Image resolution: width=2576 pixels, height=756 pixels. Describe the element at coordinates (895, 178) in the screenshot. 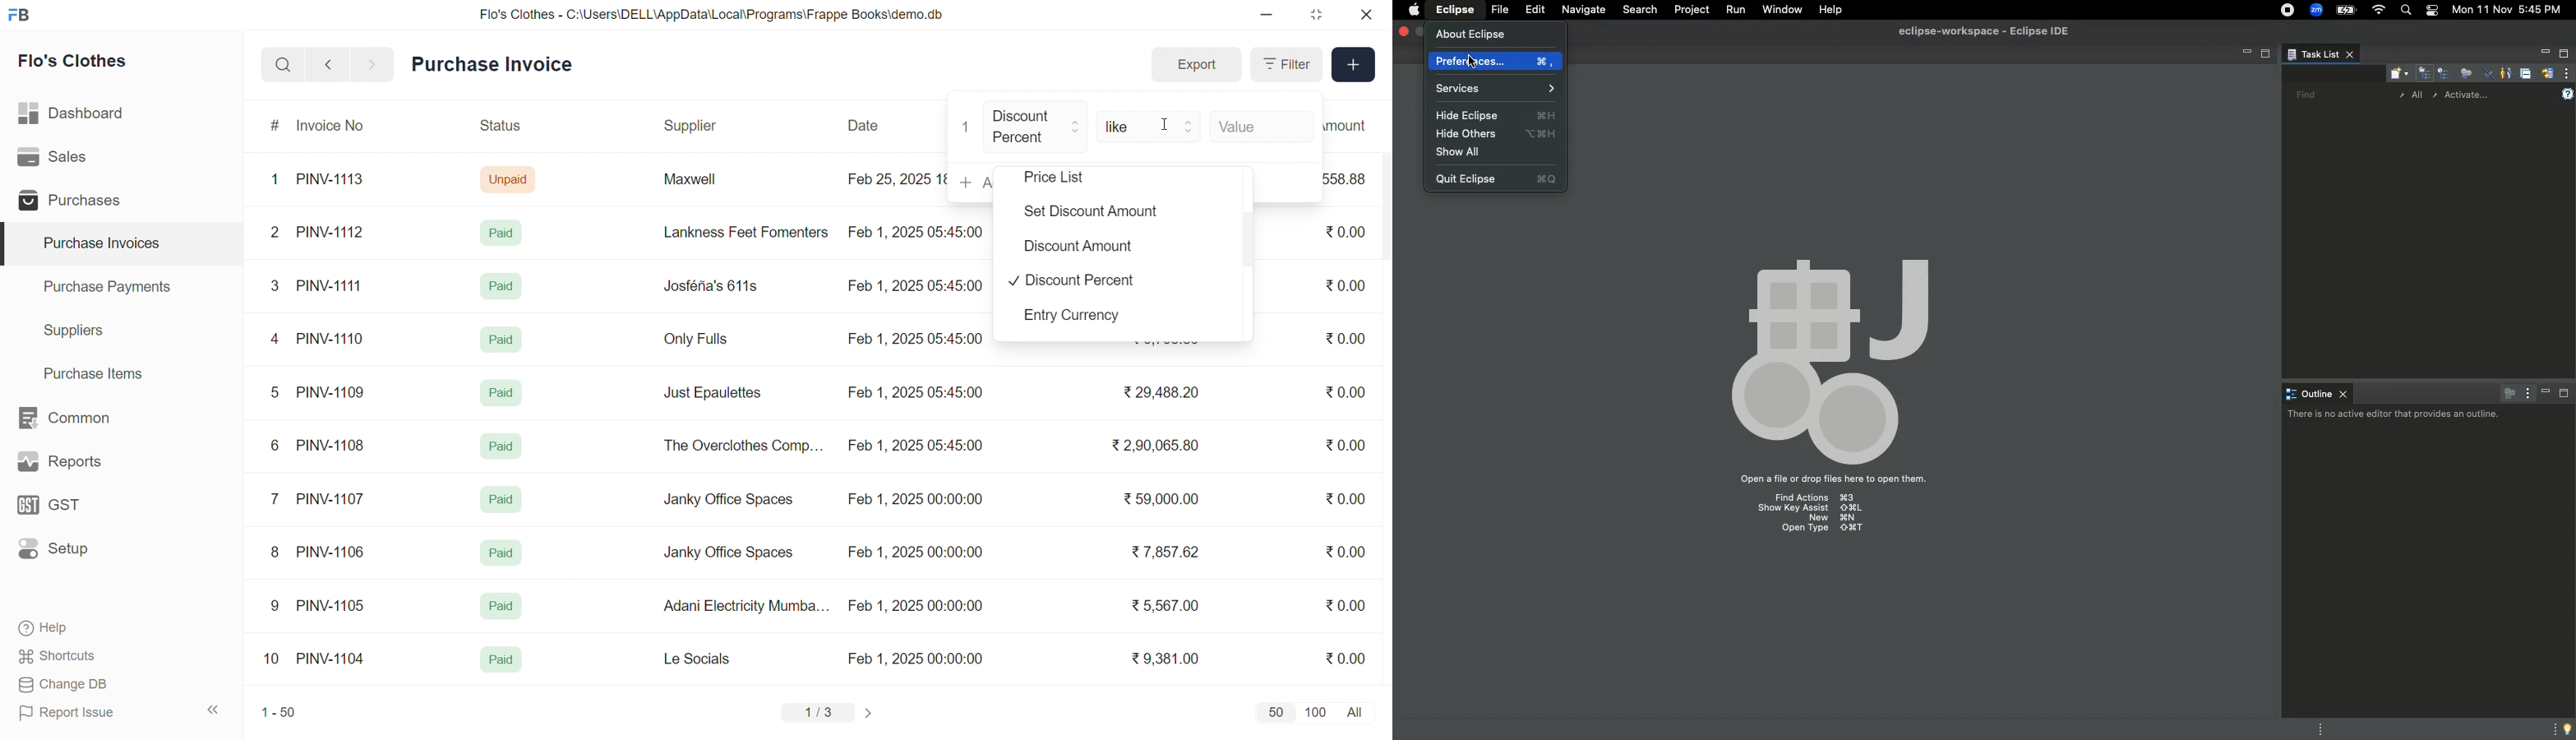

I see `Feb 25, 2025 18:16:25` at that location.